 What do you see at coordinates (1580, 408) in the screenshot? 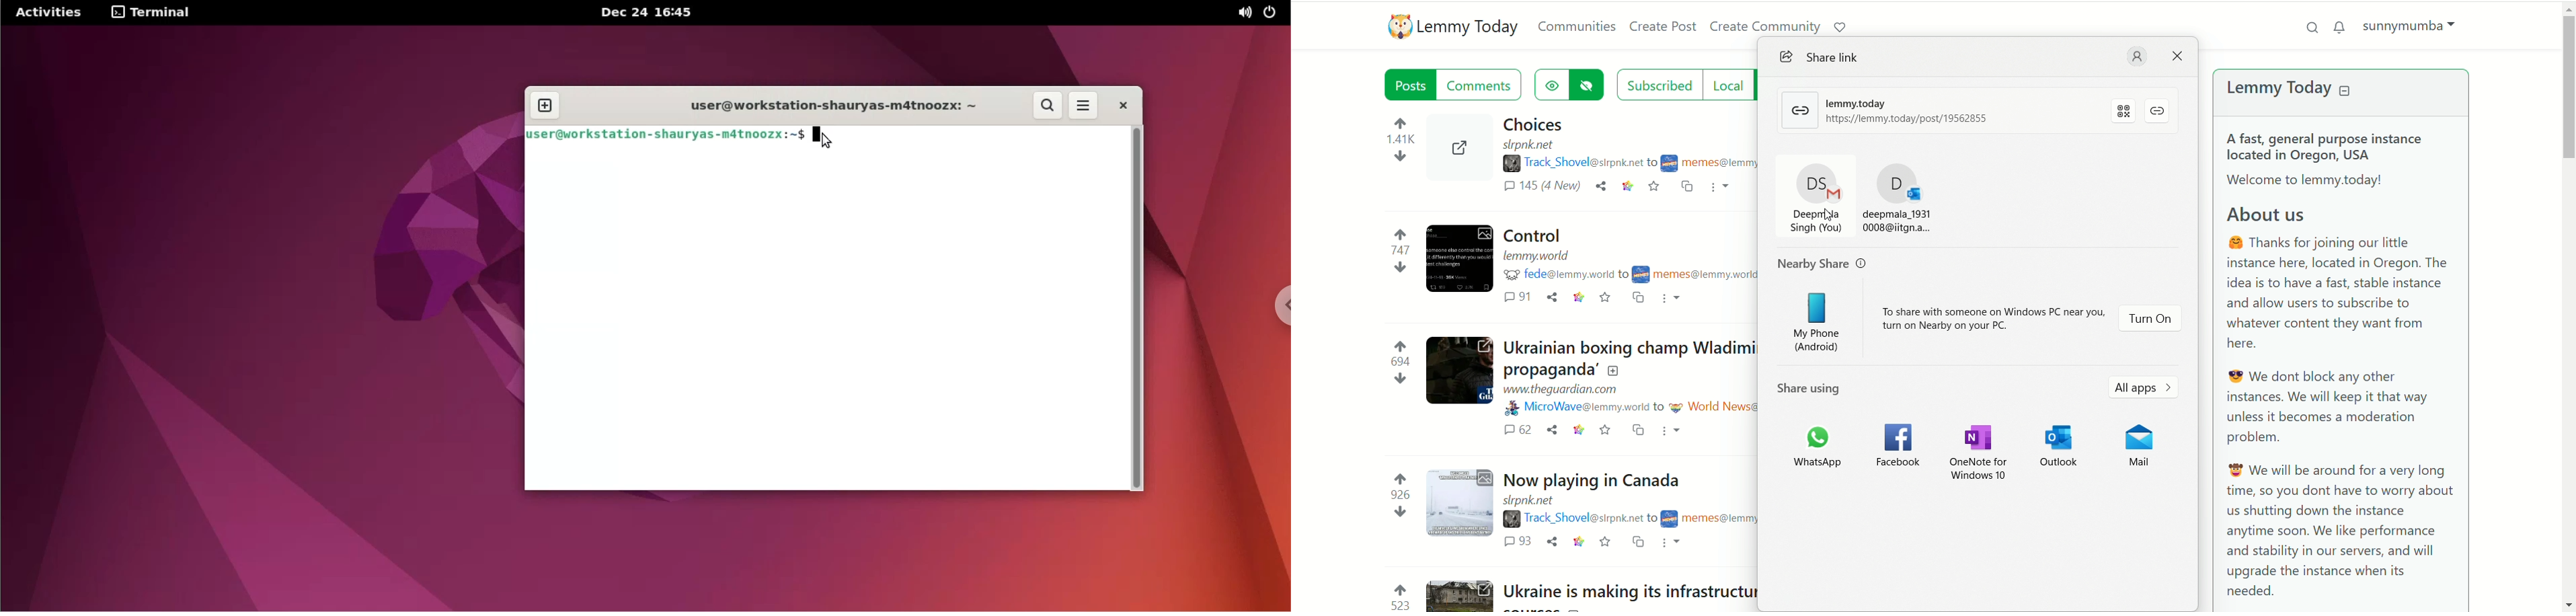
I see `username` at bounding box center [1580, 408].